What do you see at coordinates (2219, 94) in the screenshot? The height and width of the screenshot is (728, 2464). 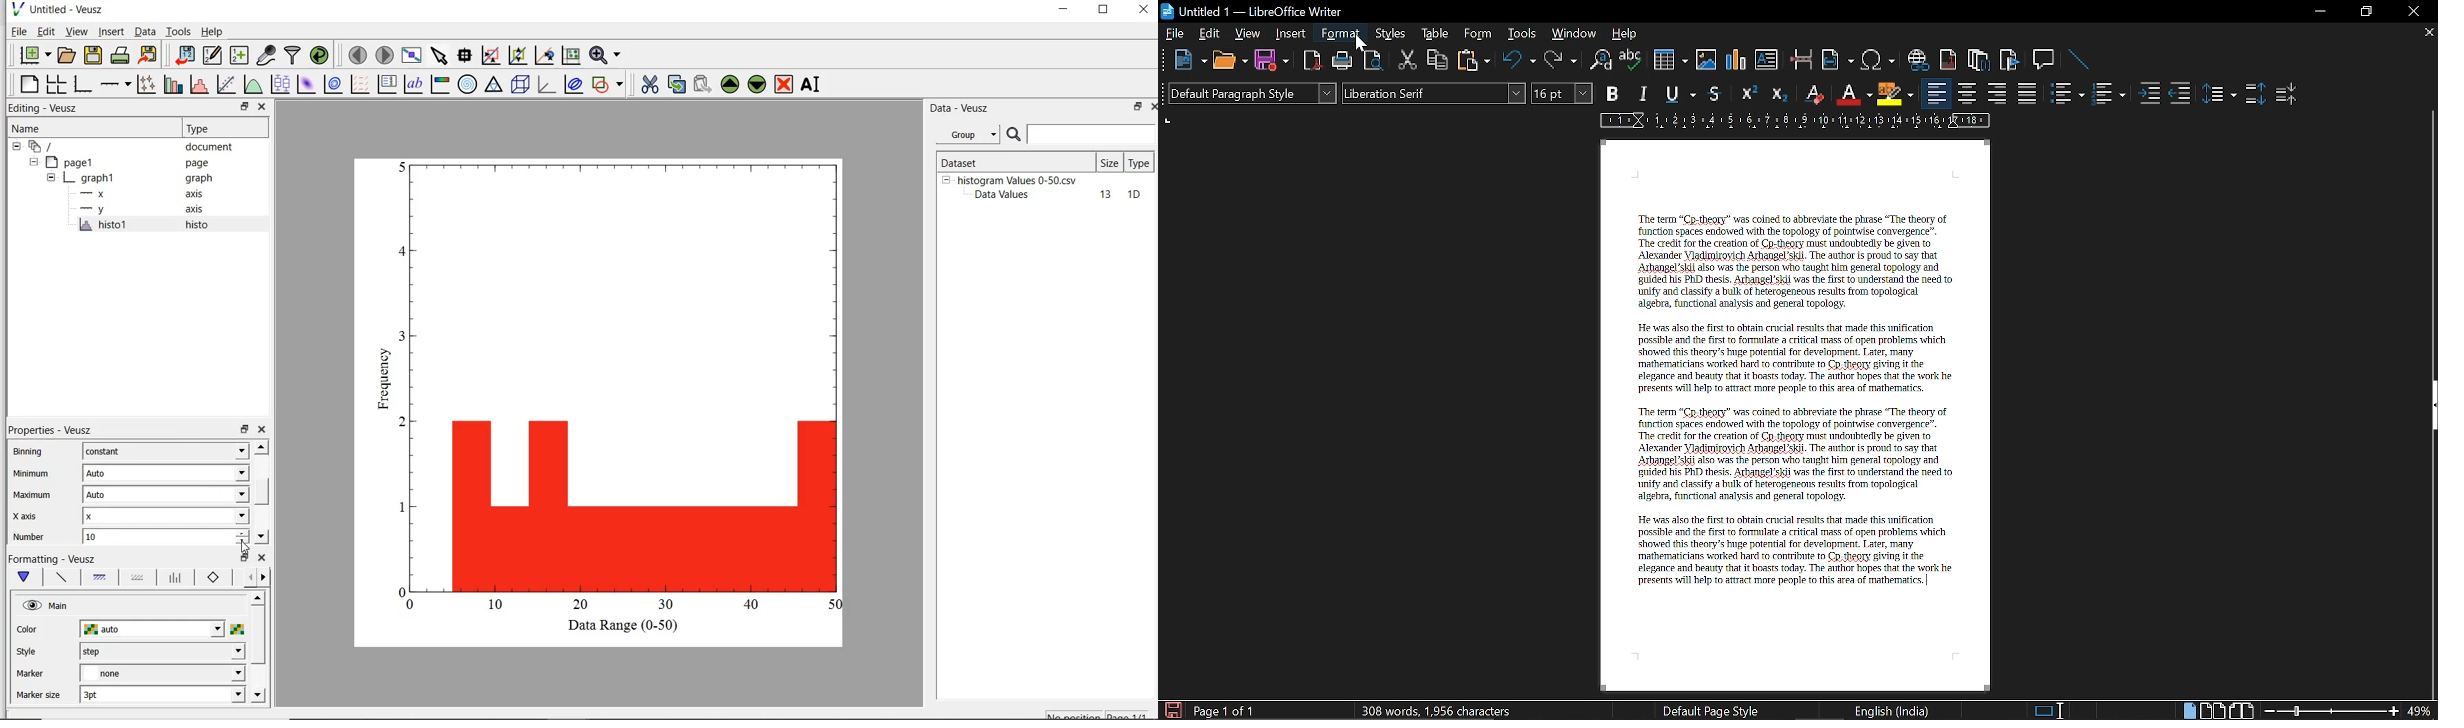 I see `Set line spacing` at bounding box center [2219, 94].